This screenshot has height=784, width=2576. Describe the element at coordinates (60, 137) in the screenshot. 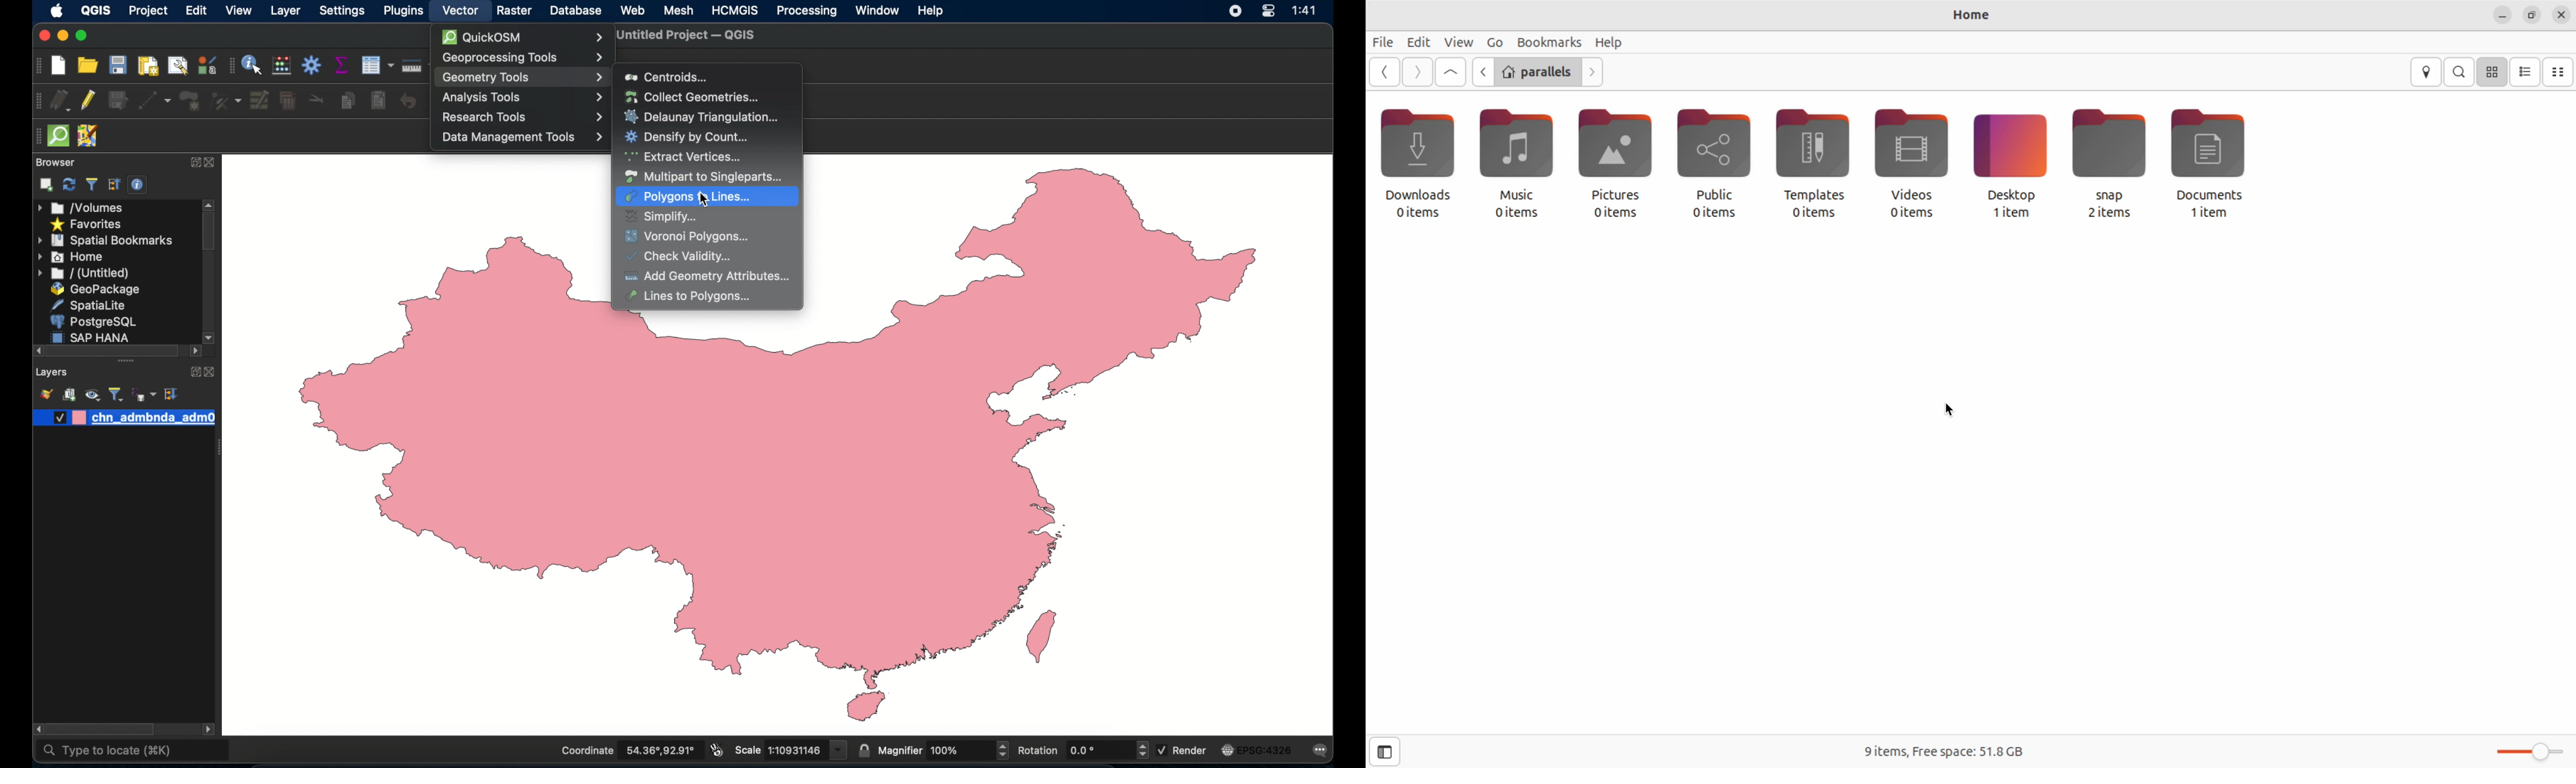

I see `quick osm` at that location.